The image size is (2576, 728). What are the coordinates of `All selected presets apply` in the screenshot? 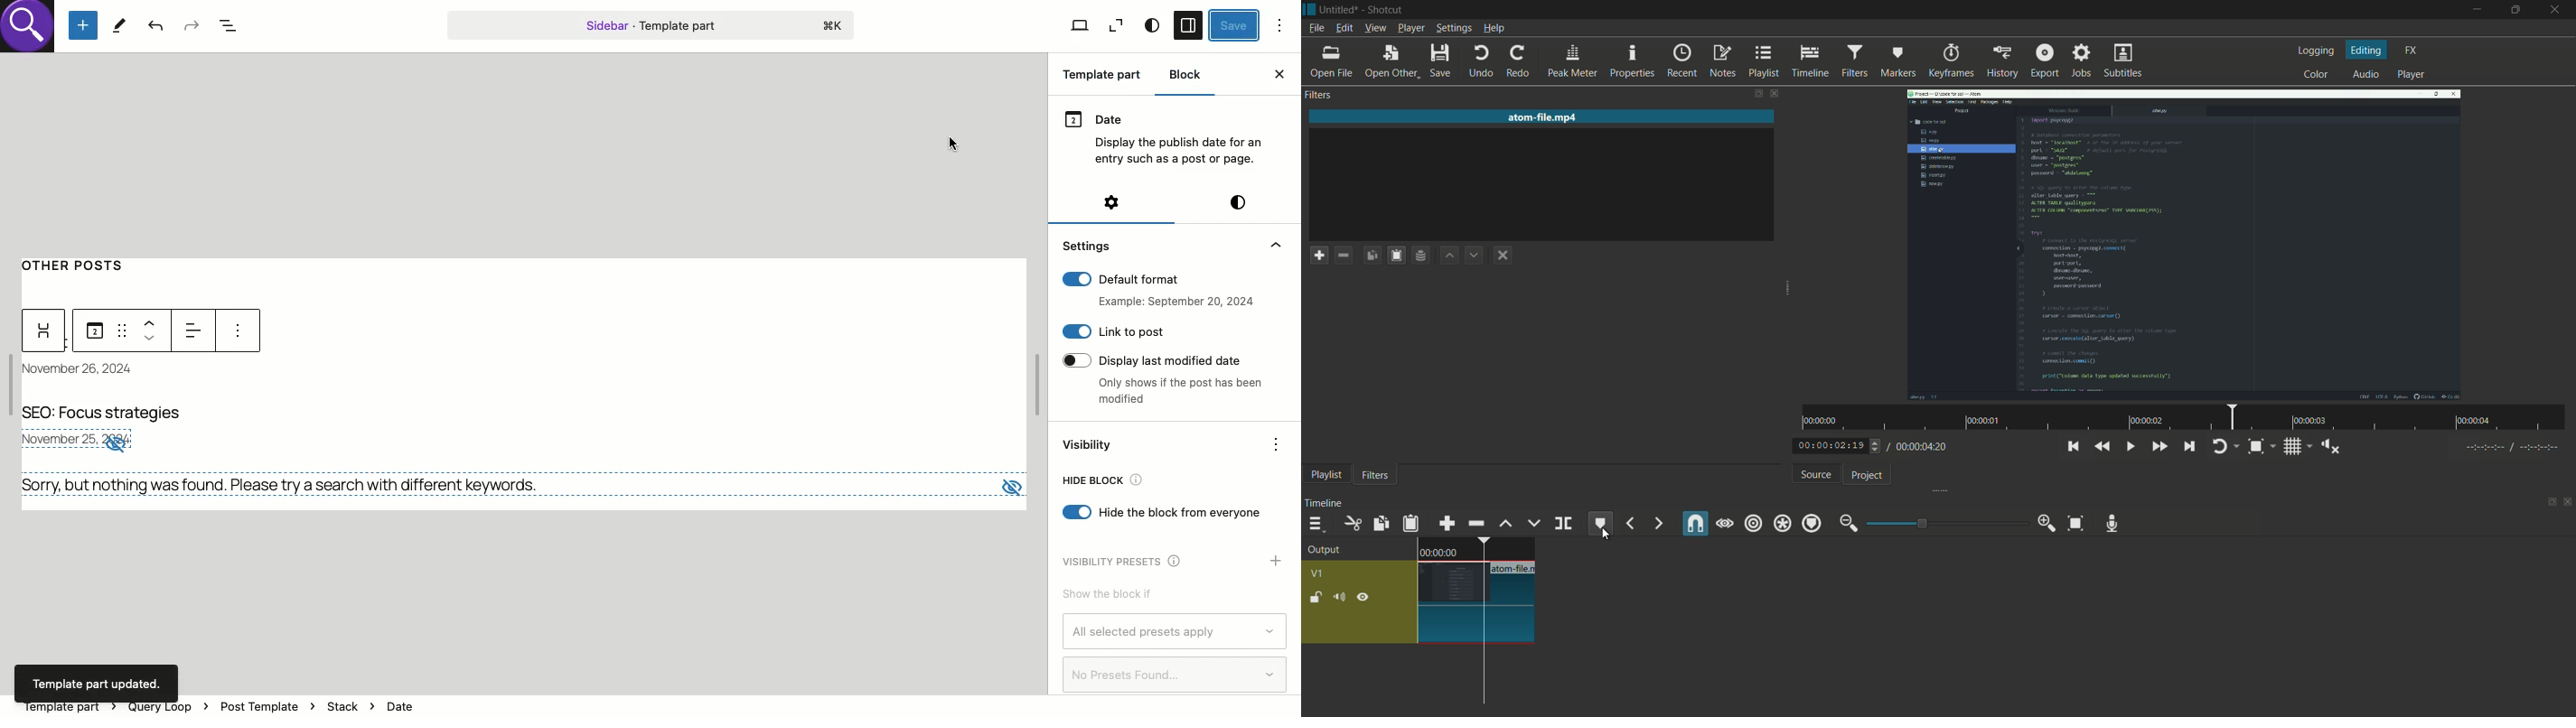 It's located at (1176, 632).